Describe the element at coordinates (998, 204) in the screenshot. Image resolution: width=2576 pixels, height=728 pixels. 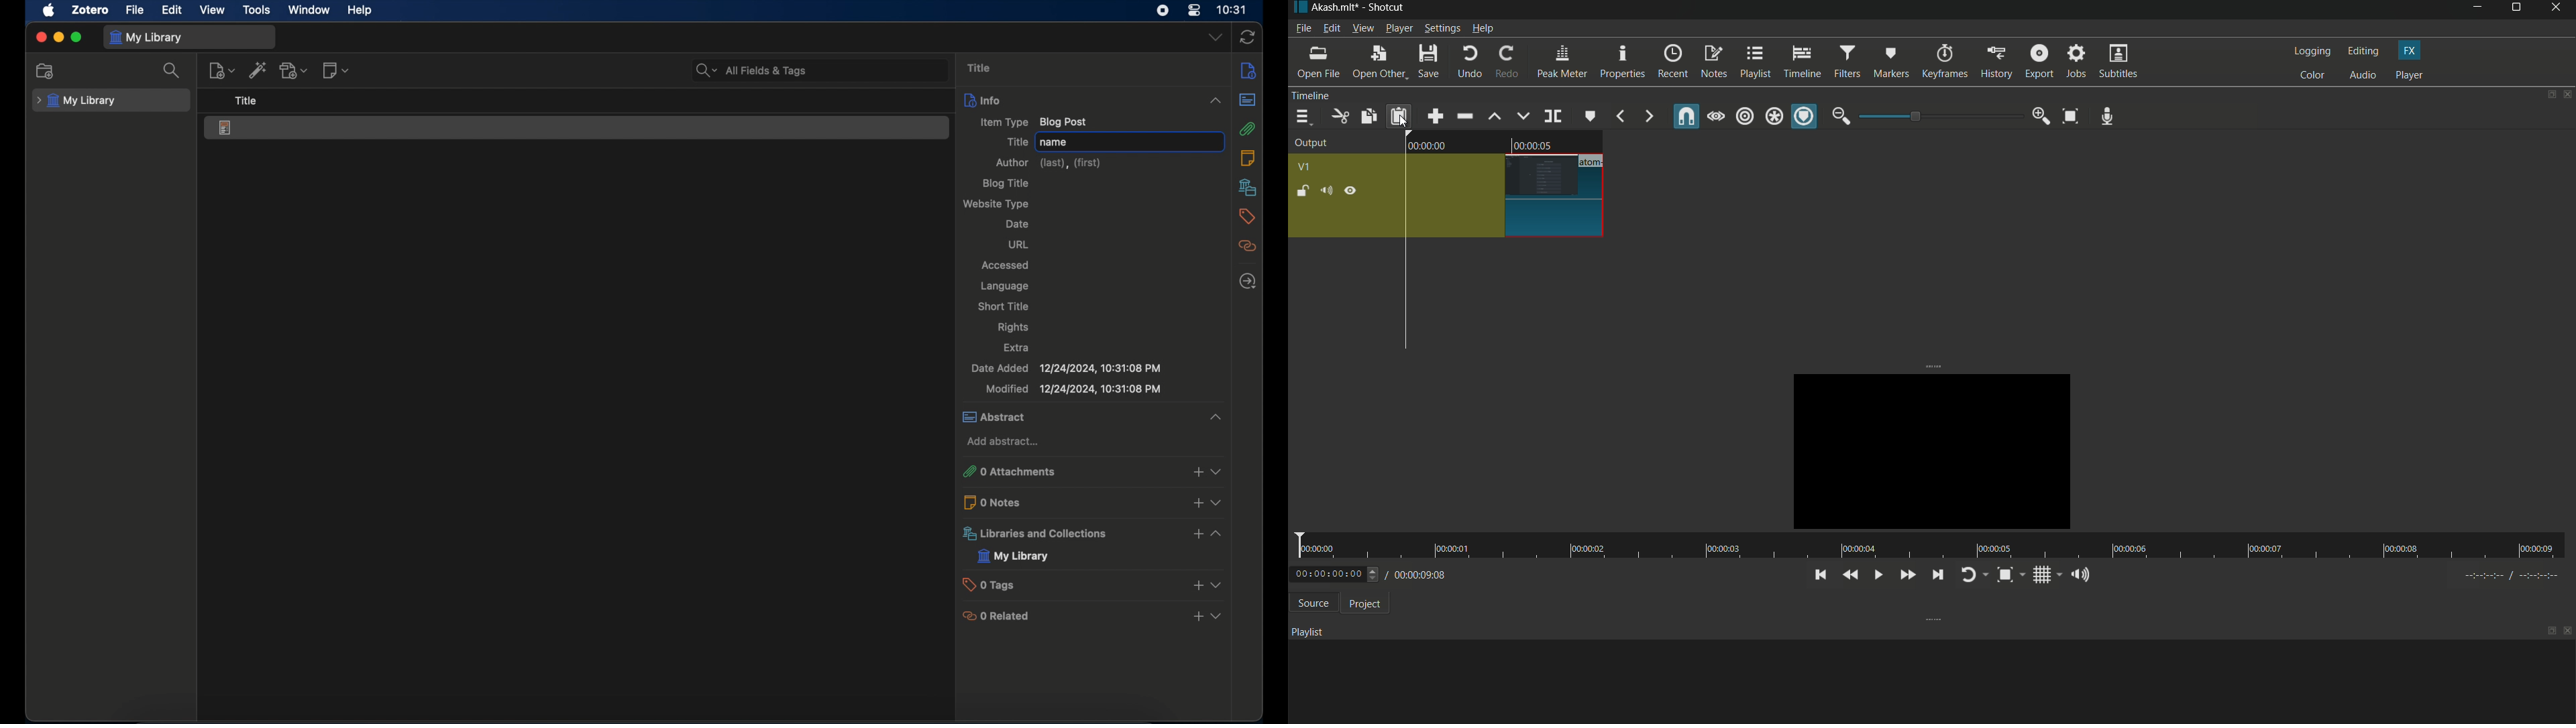
I see `website type` at that location.